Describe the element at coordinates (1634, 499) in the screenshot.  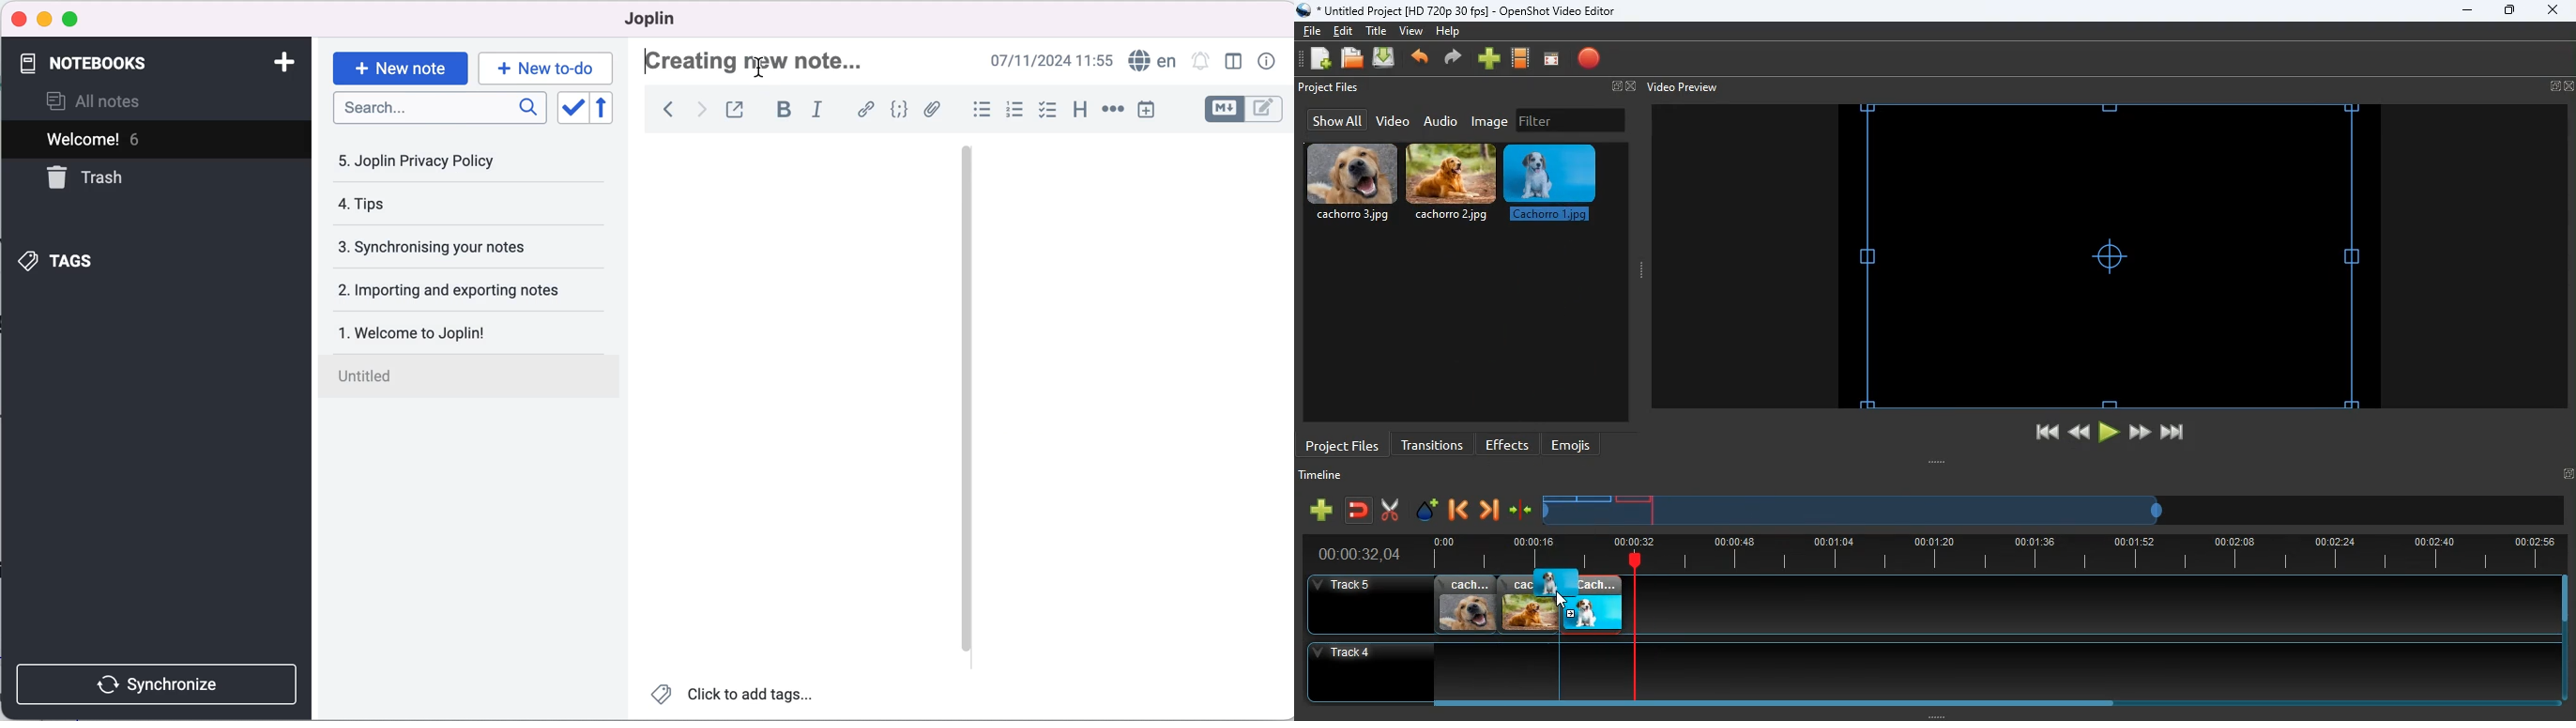
I see `Image 3 timeline` at that location.